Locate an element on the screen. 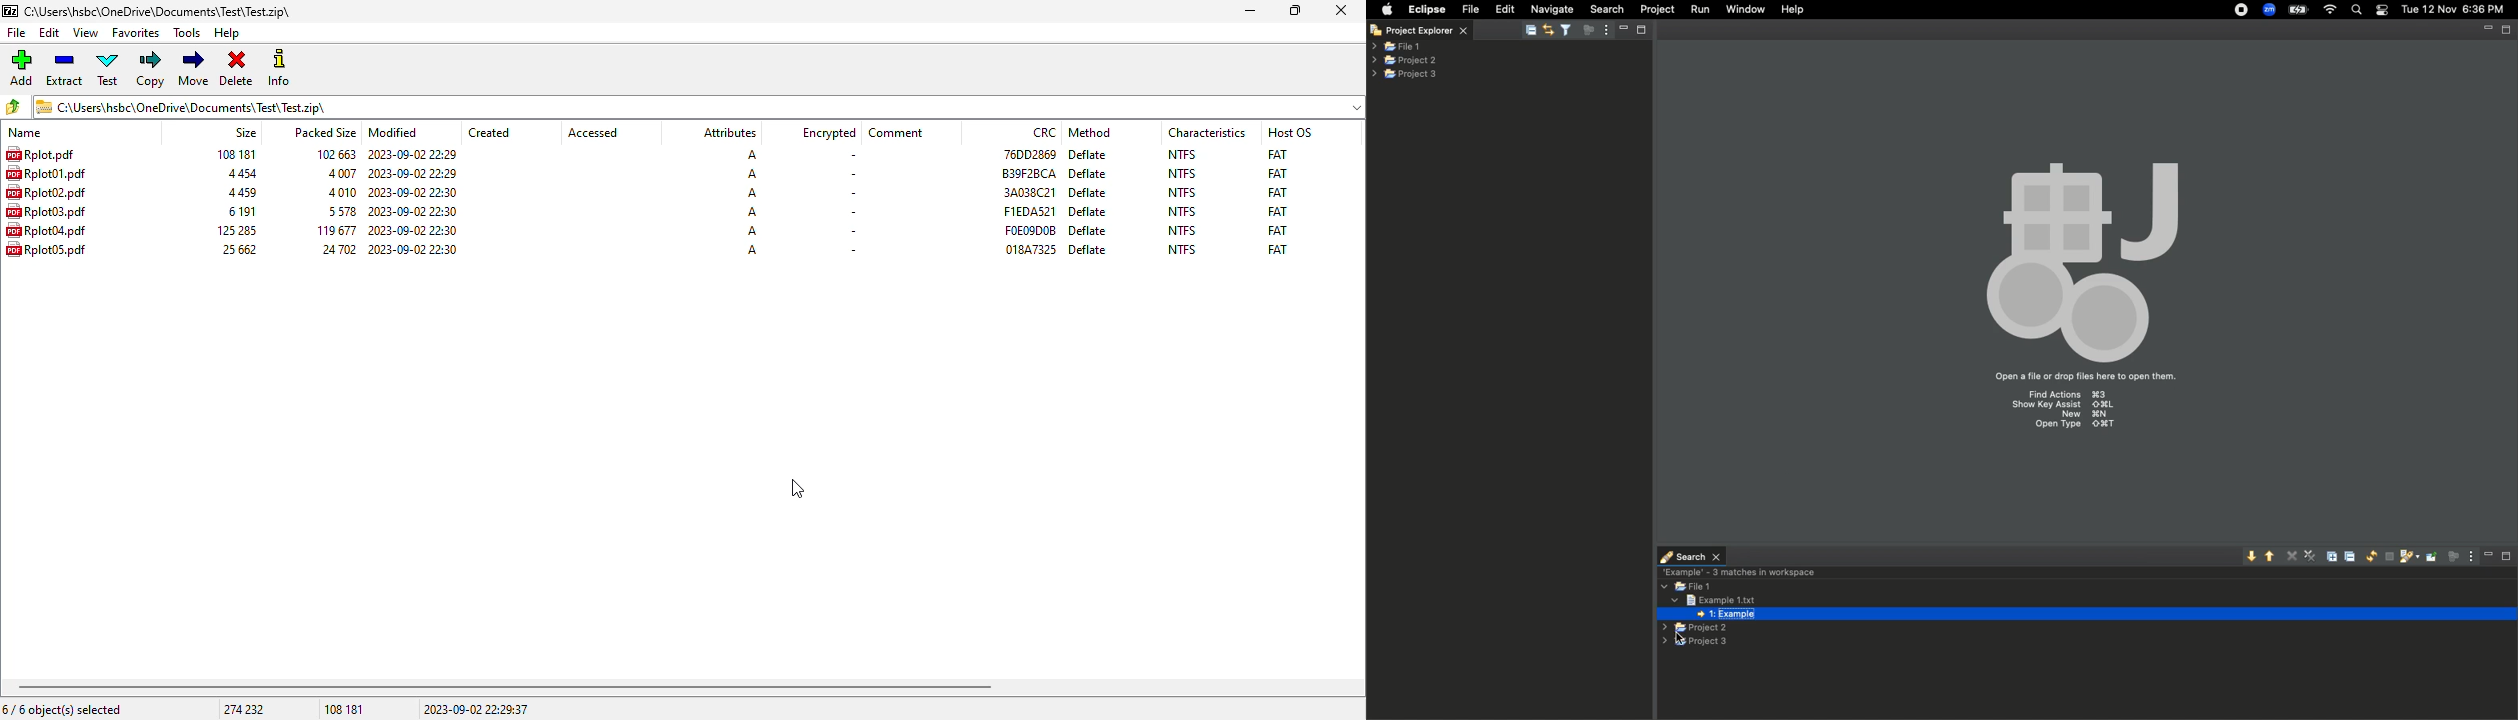 The height and width of the screenshot is (728, 2520). file is located at coordinates (46, 192).